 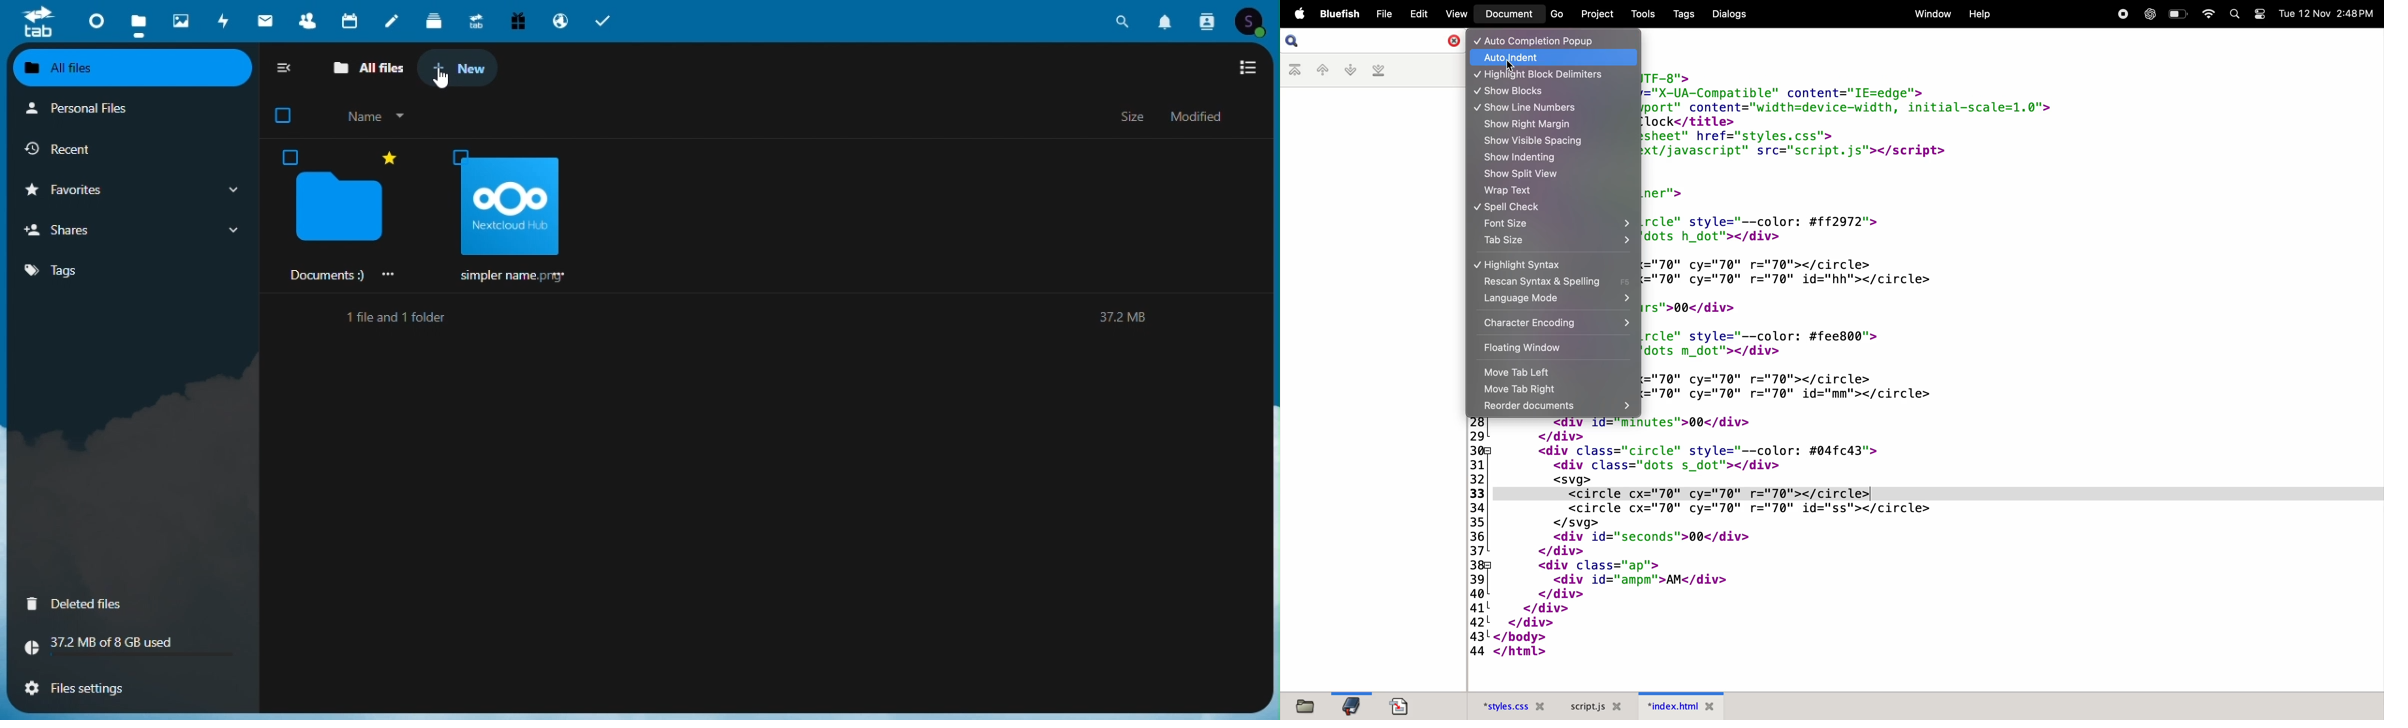 What do you see at coordinates (1548, 126) in the screenshot?
I see `show right margin` at bounding box center [1548, 126].